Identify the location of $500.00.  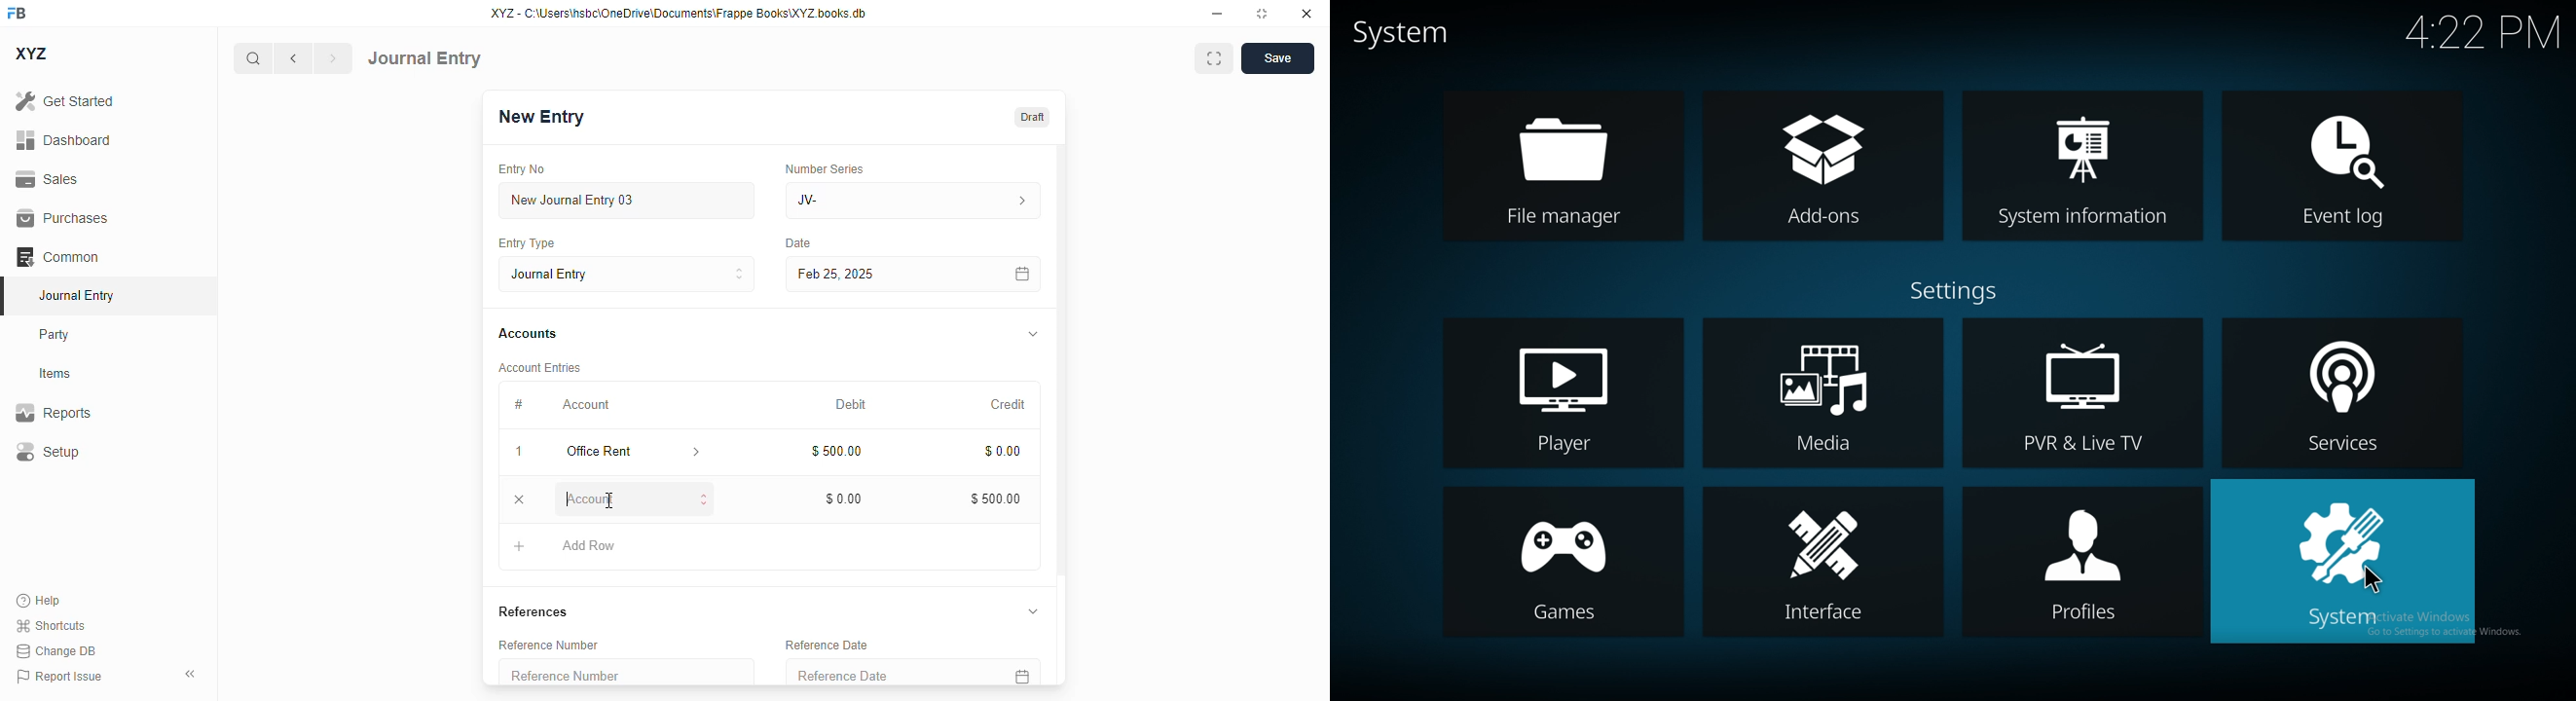
(838, 451).